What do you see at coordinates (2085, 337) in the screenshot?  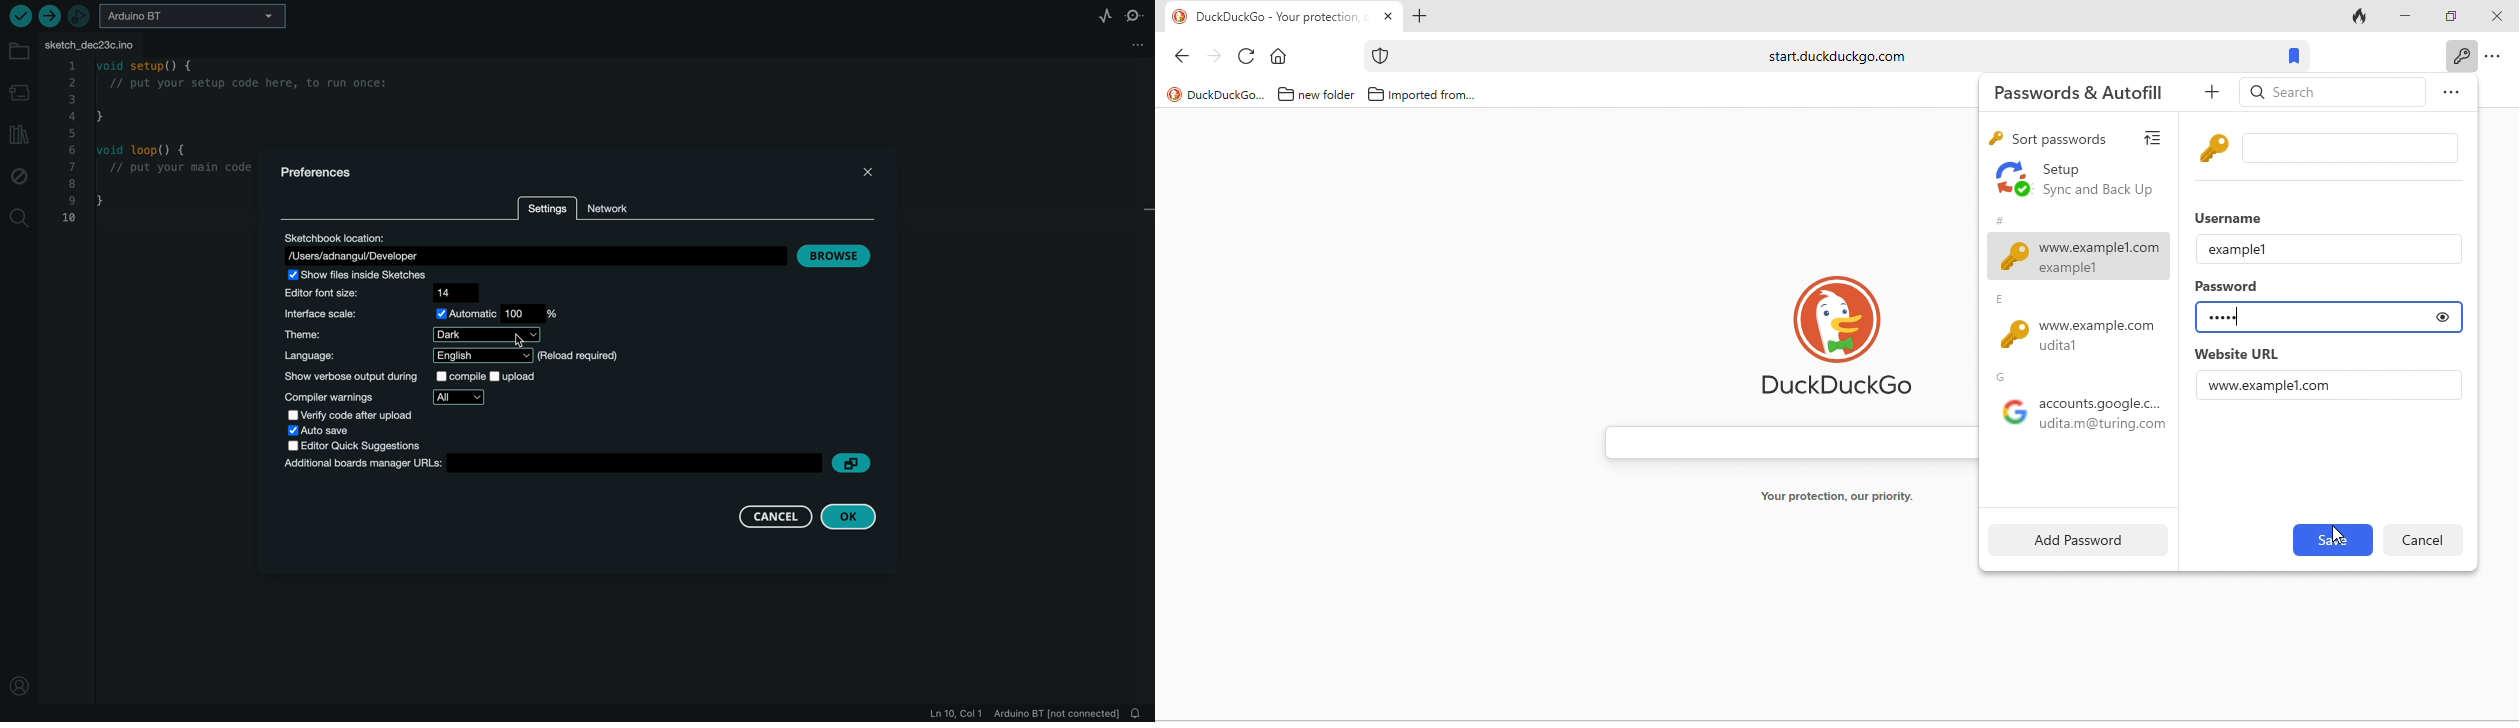 I see `www.example.com` at bounding box center [2085, 337].